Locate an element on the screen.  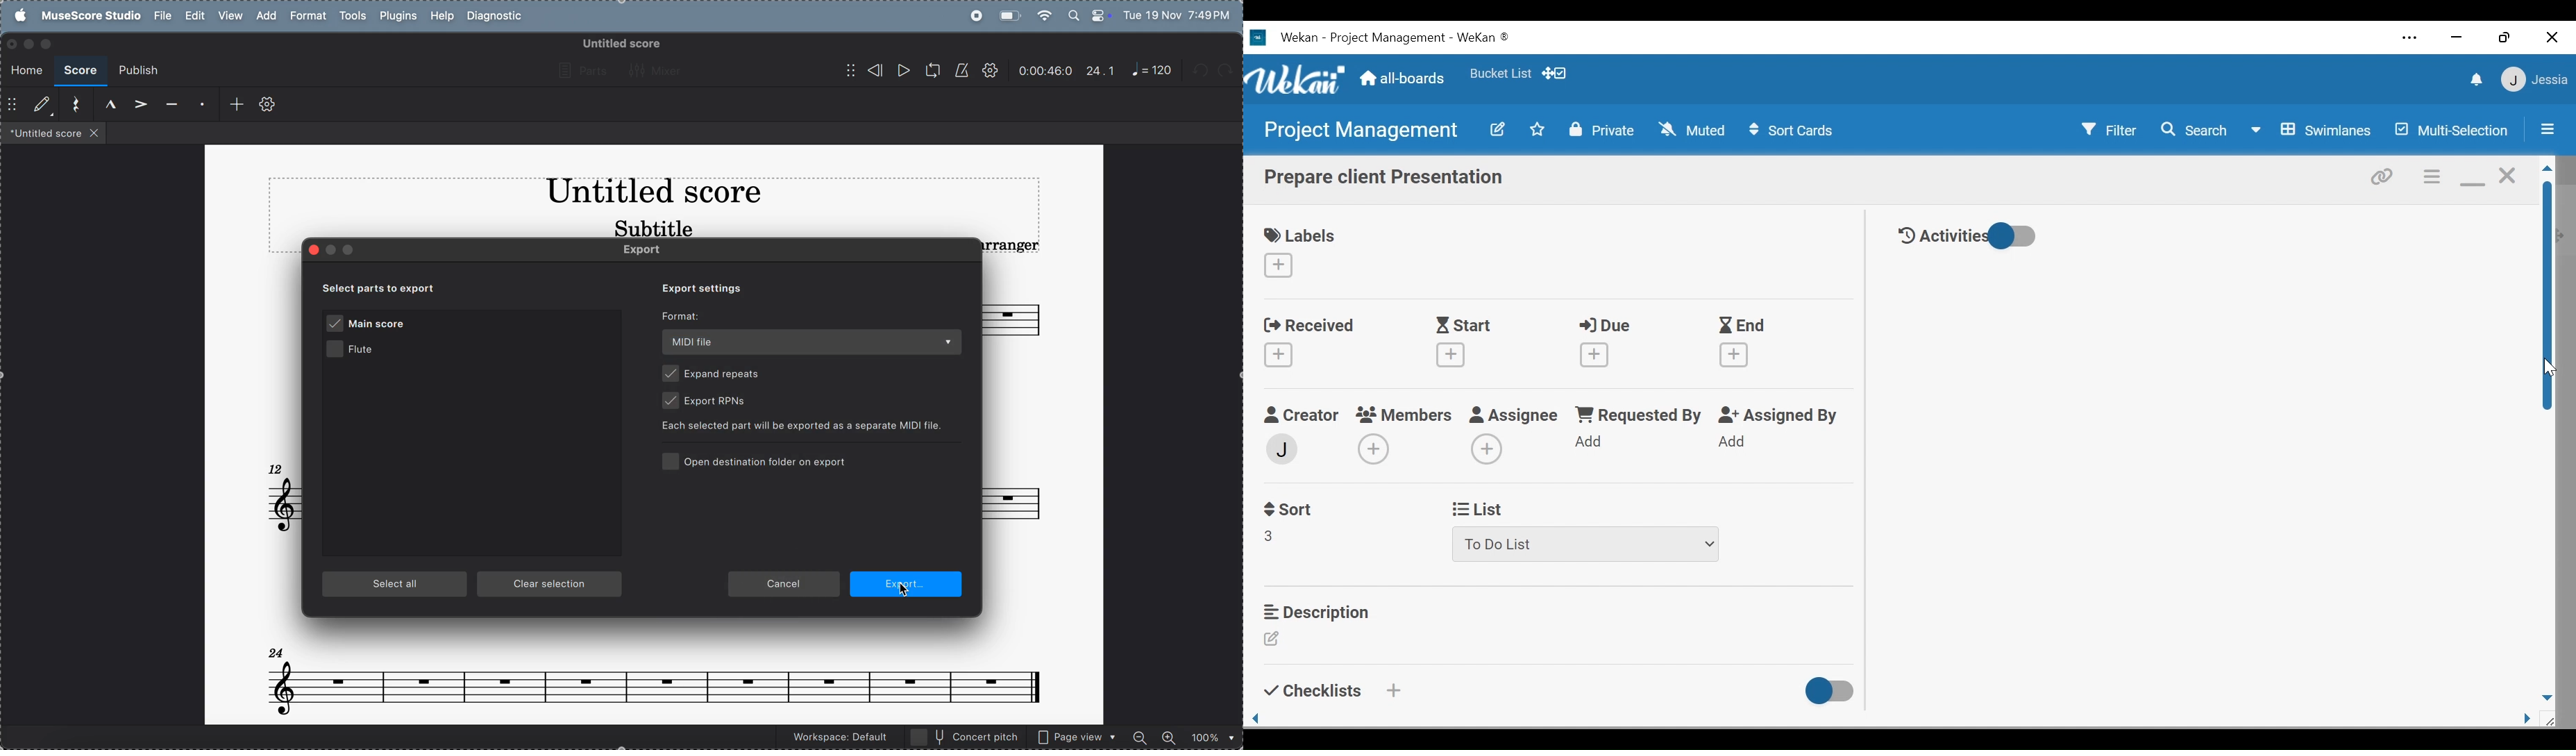
add is located at coordinates (231, 105).